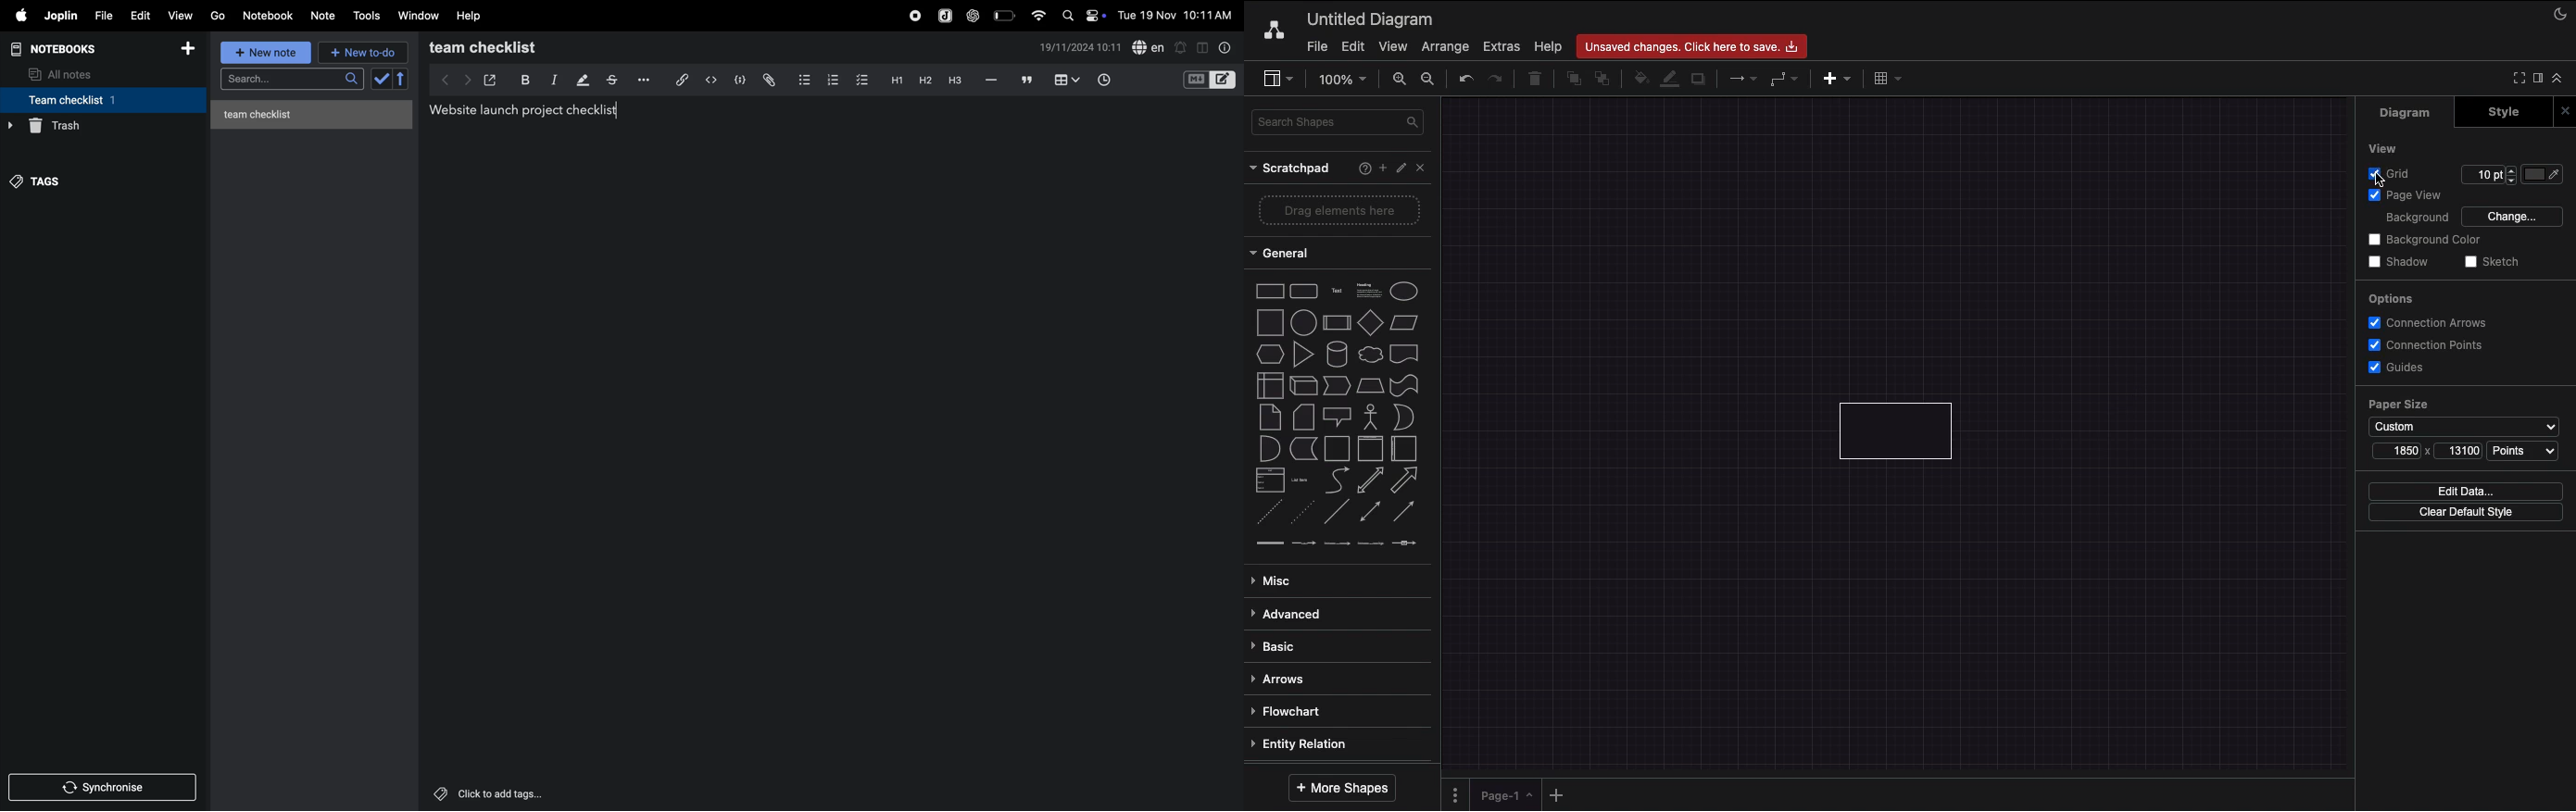 The image size is (2576, 812). Describe the element at coordinates (740, 79) in the screenshot. I see `code block` at that location.